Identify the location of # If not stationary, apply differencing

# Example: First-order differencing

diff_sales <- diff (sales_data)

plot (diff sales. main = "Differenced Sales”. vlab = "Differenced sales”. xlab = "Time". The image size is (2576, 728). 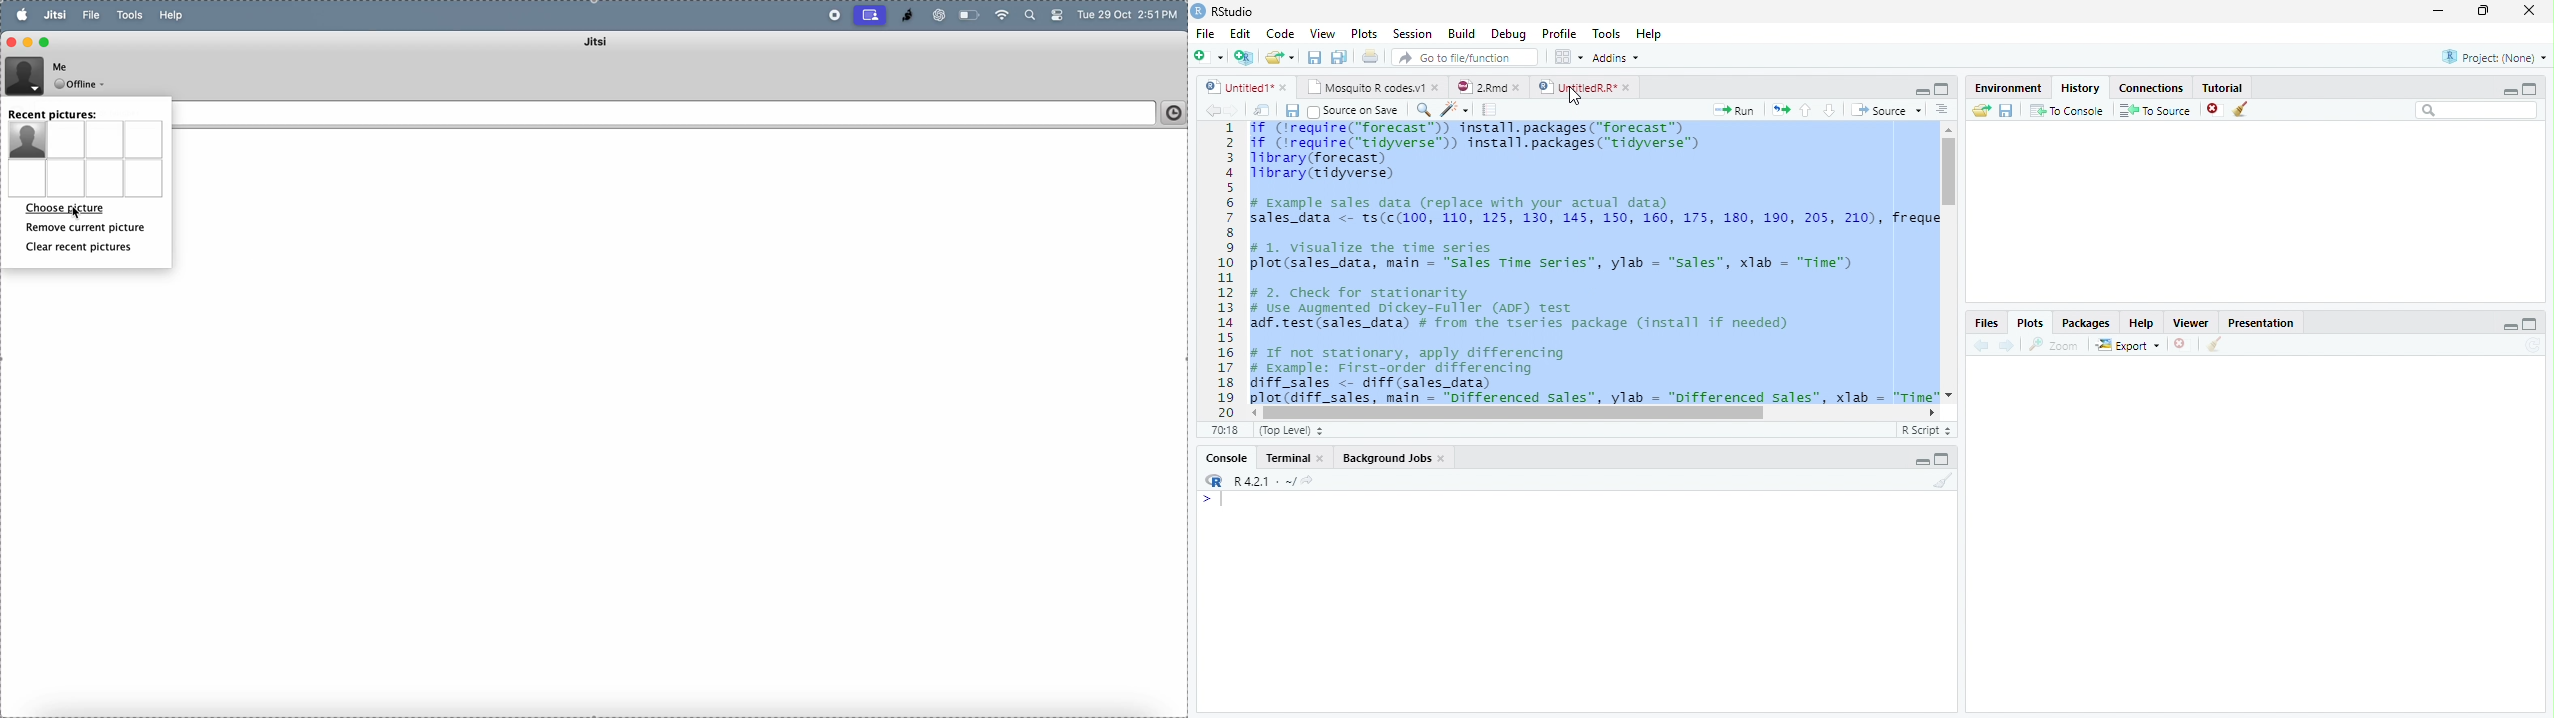
(1593, 375).